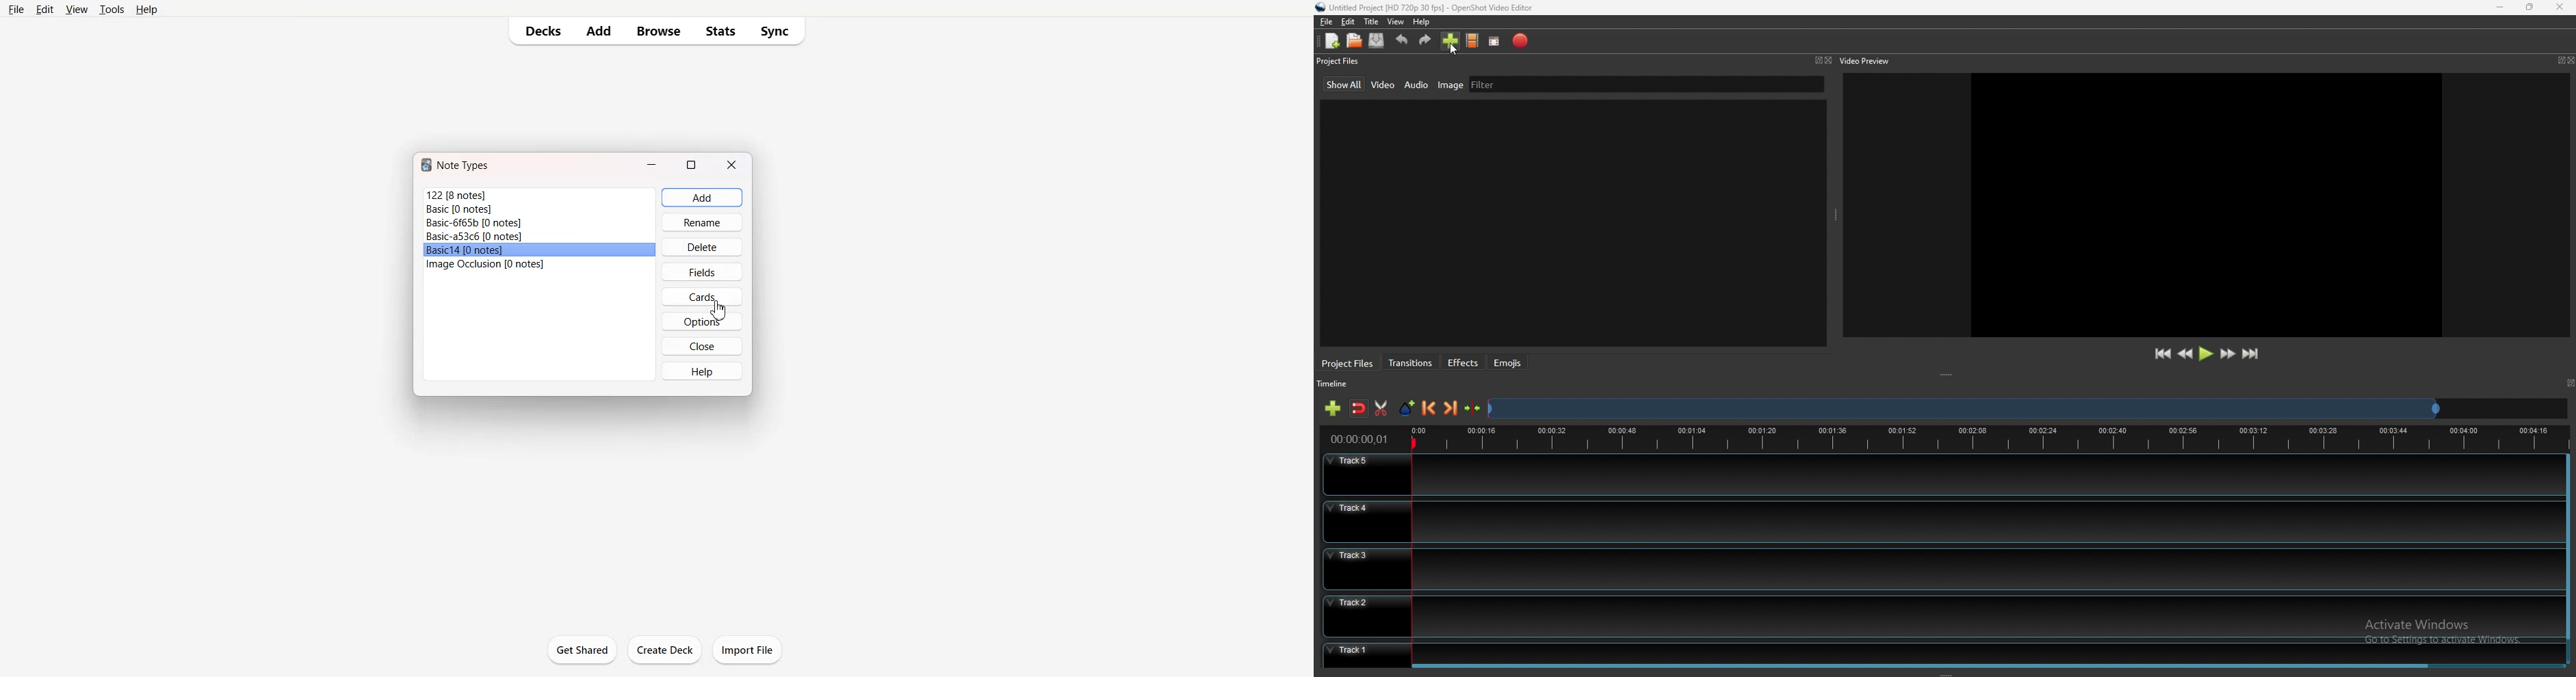  I want to click on Create Deck, so click(665, 650).